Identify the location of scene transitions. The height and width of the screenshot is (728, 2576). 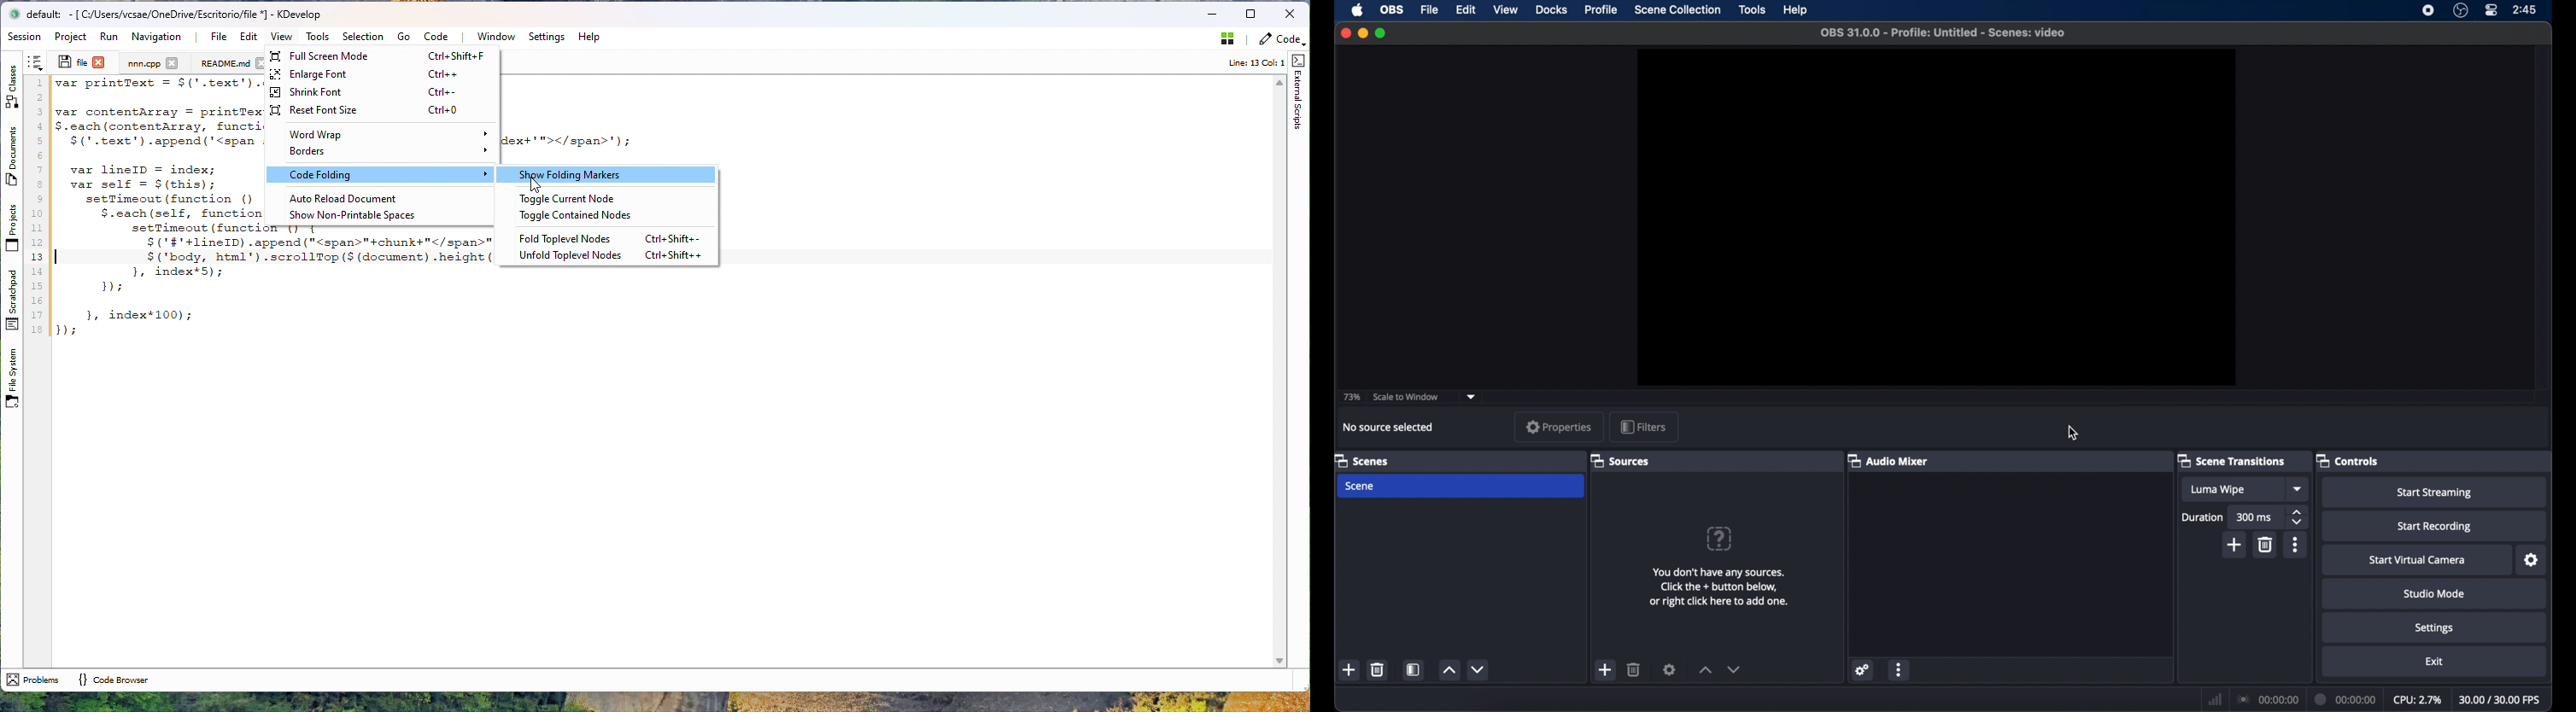
(2232, 461).